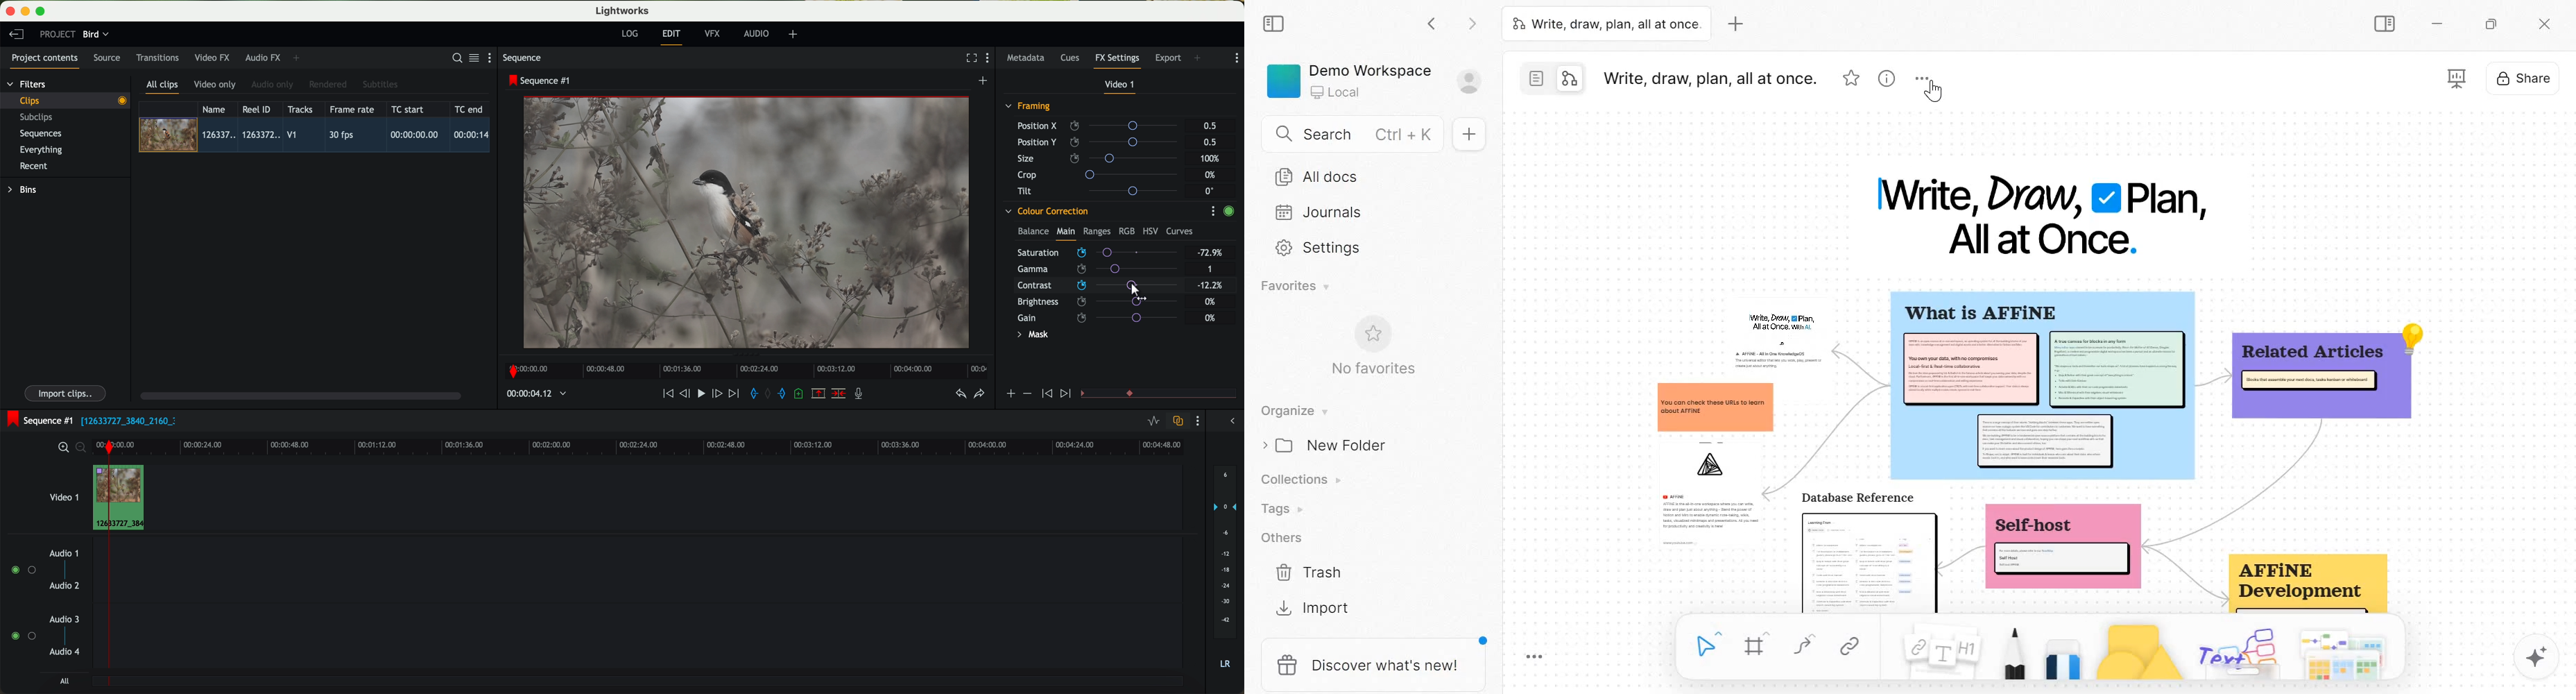  Describe the element at coordinates (2385, 25) in the screenshot. I see `Sidebar Toggle` at that location.